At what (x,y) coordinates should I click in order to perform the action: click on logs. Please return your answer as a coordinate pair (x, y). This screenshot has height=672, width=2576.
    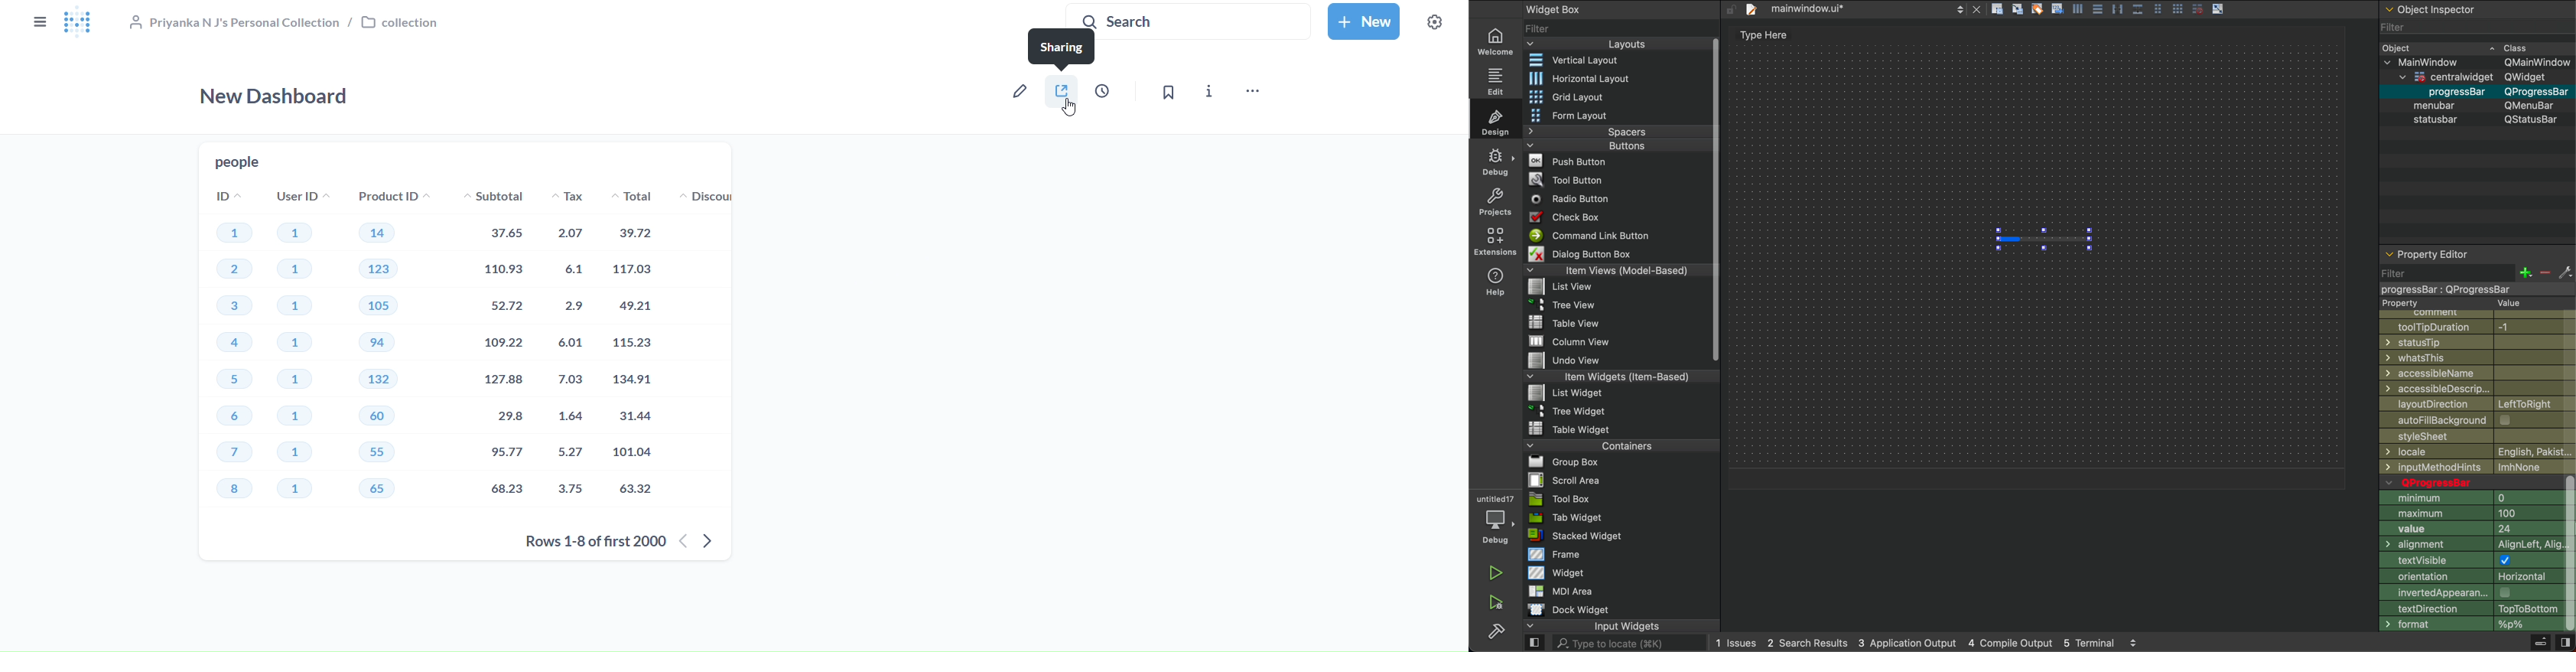
    Looking at the image, I should click on (1927, 644).